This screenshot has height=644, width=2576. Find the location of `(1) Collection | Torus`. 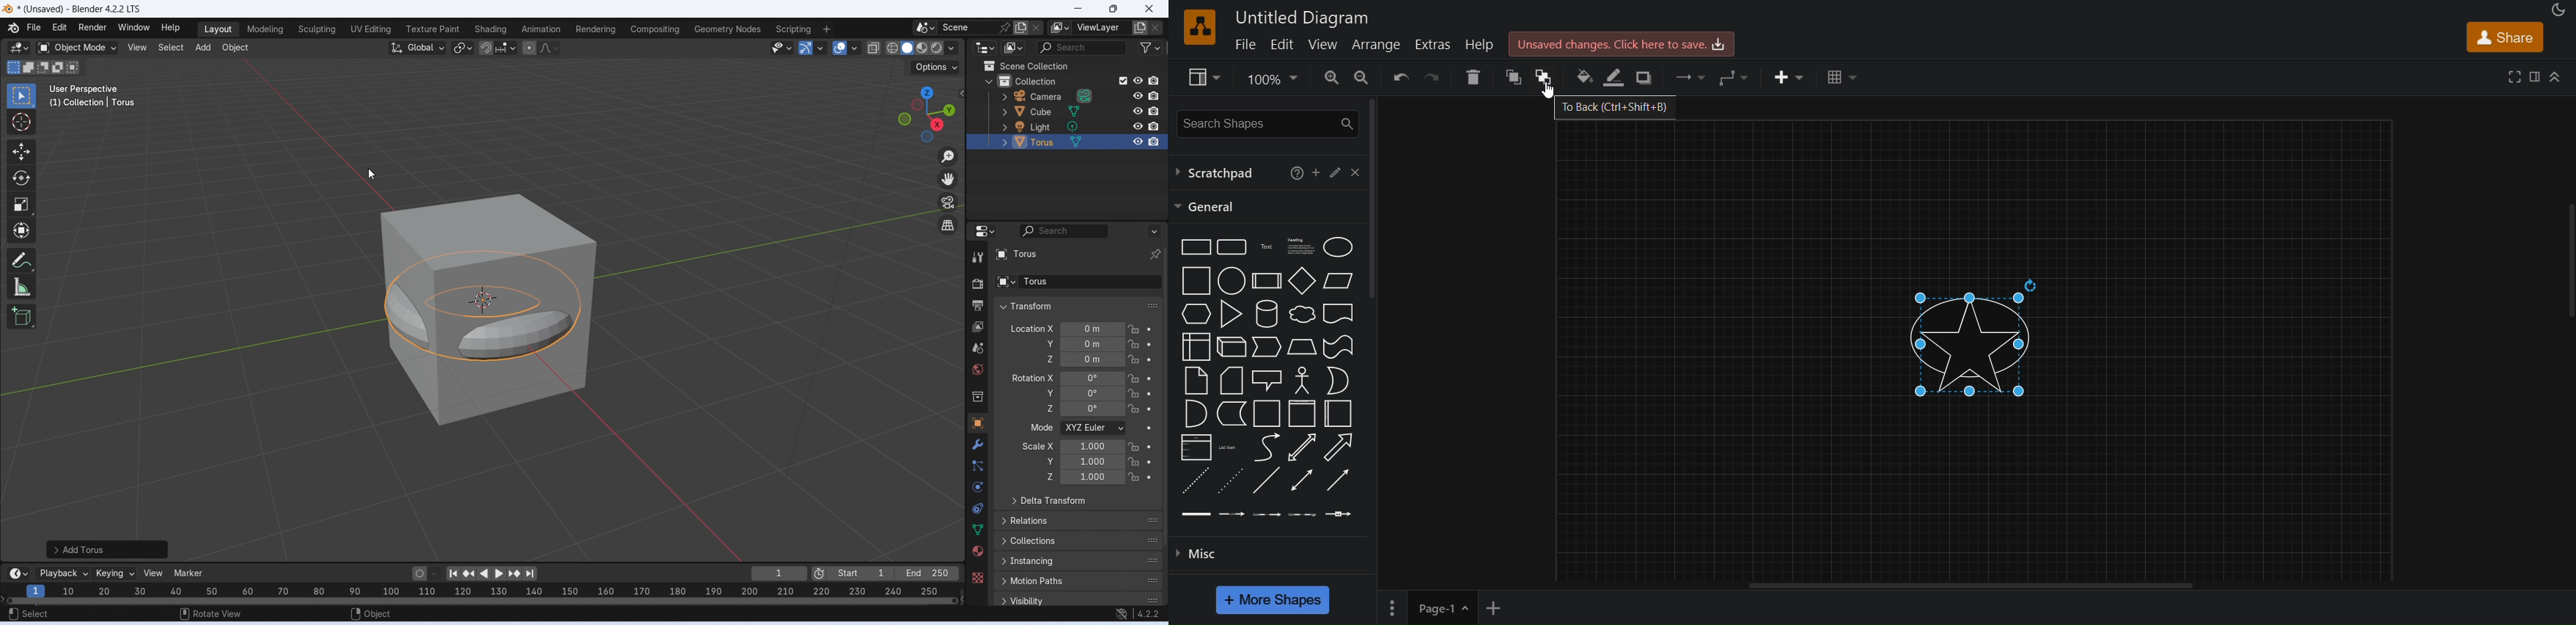

(1) Collection | Torus is located at coordinates (91, 103).